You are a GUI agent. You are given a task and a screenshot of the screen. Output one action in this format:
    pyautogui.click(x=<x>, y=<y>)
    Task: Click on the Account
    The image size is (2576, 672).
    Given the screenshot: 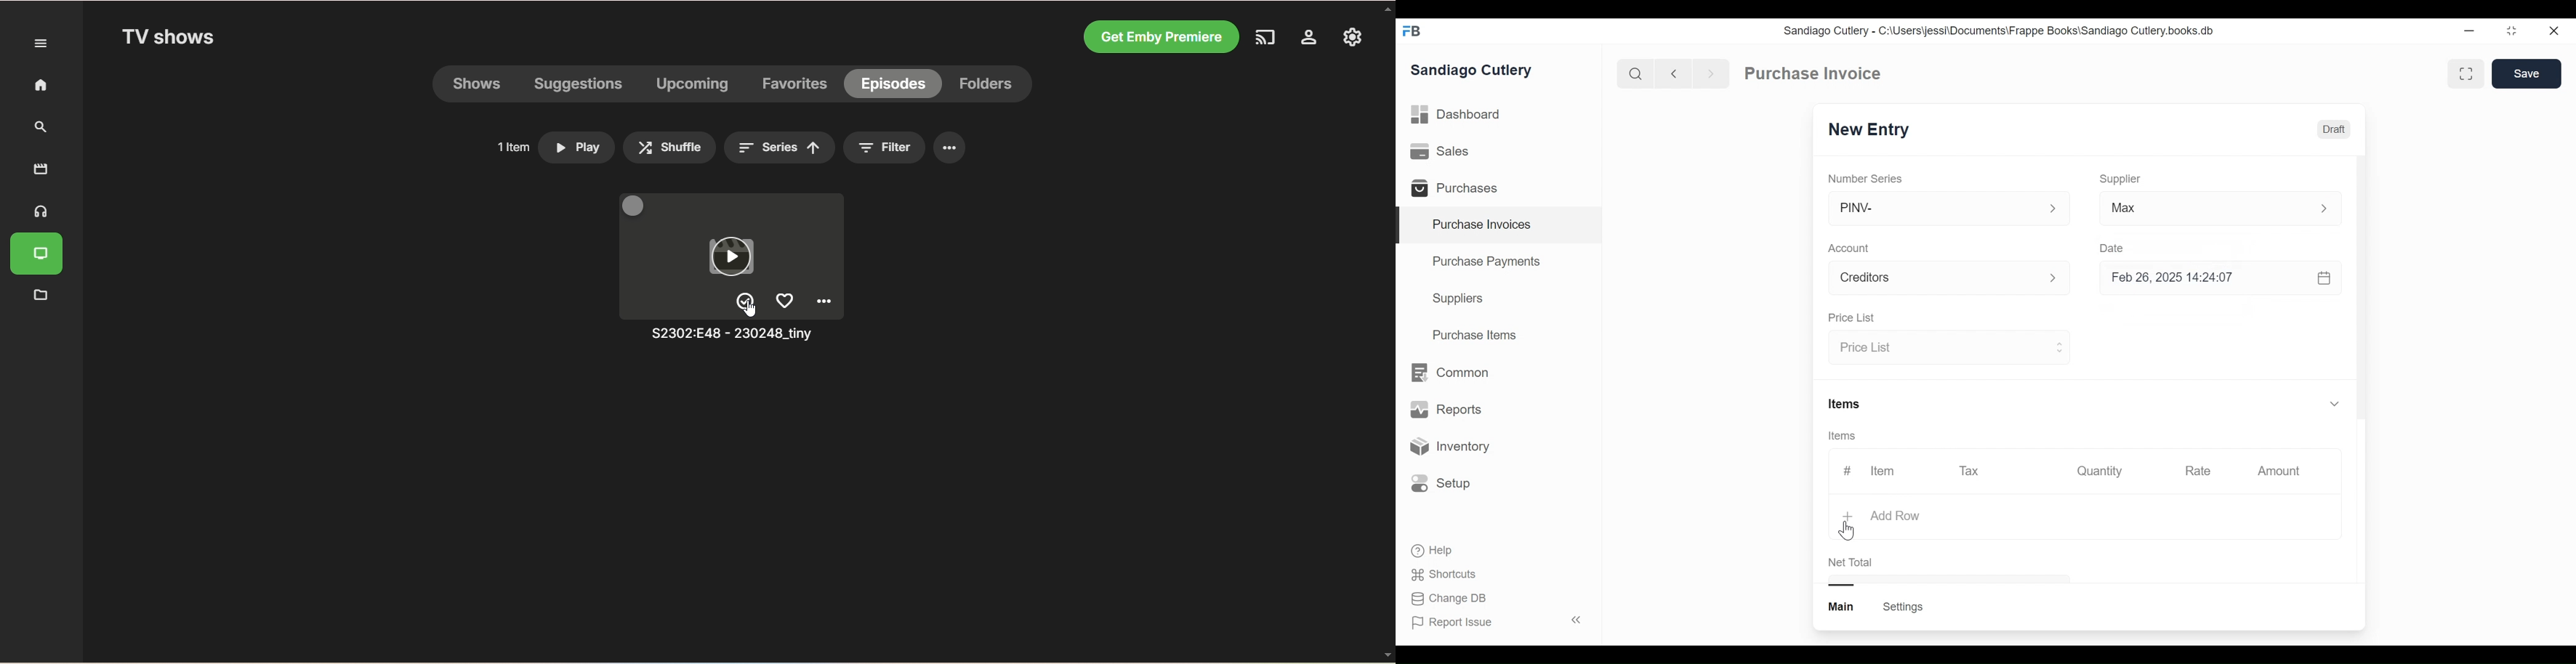 What is the action you would take?
    pyautogui.click(x=1934, y=280)
    